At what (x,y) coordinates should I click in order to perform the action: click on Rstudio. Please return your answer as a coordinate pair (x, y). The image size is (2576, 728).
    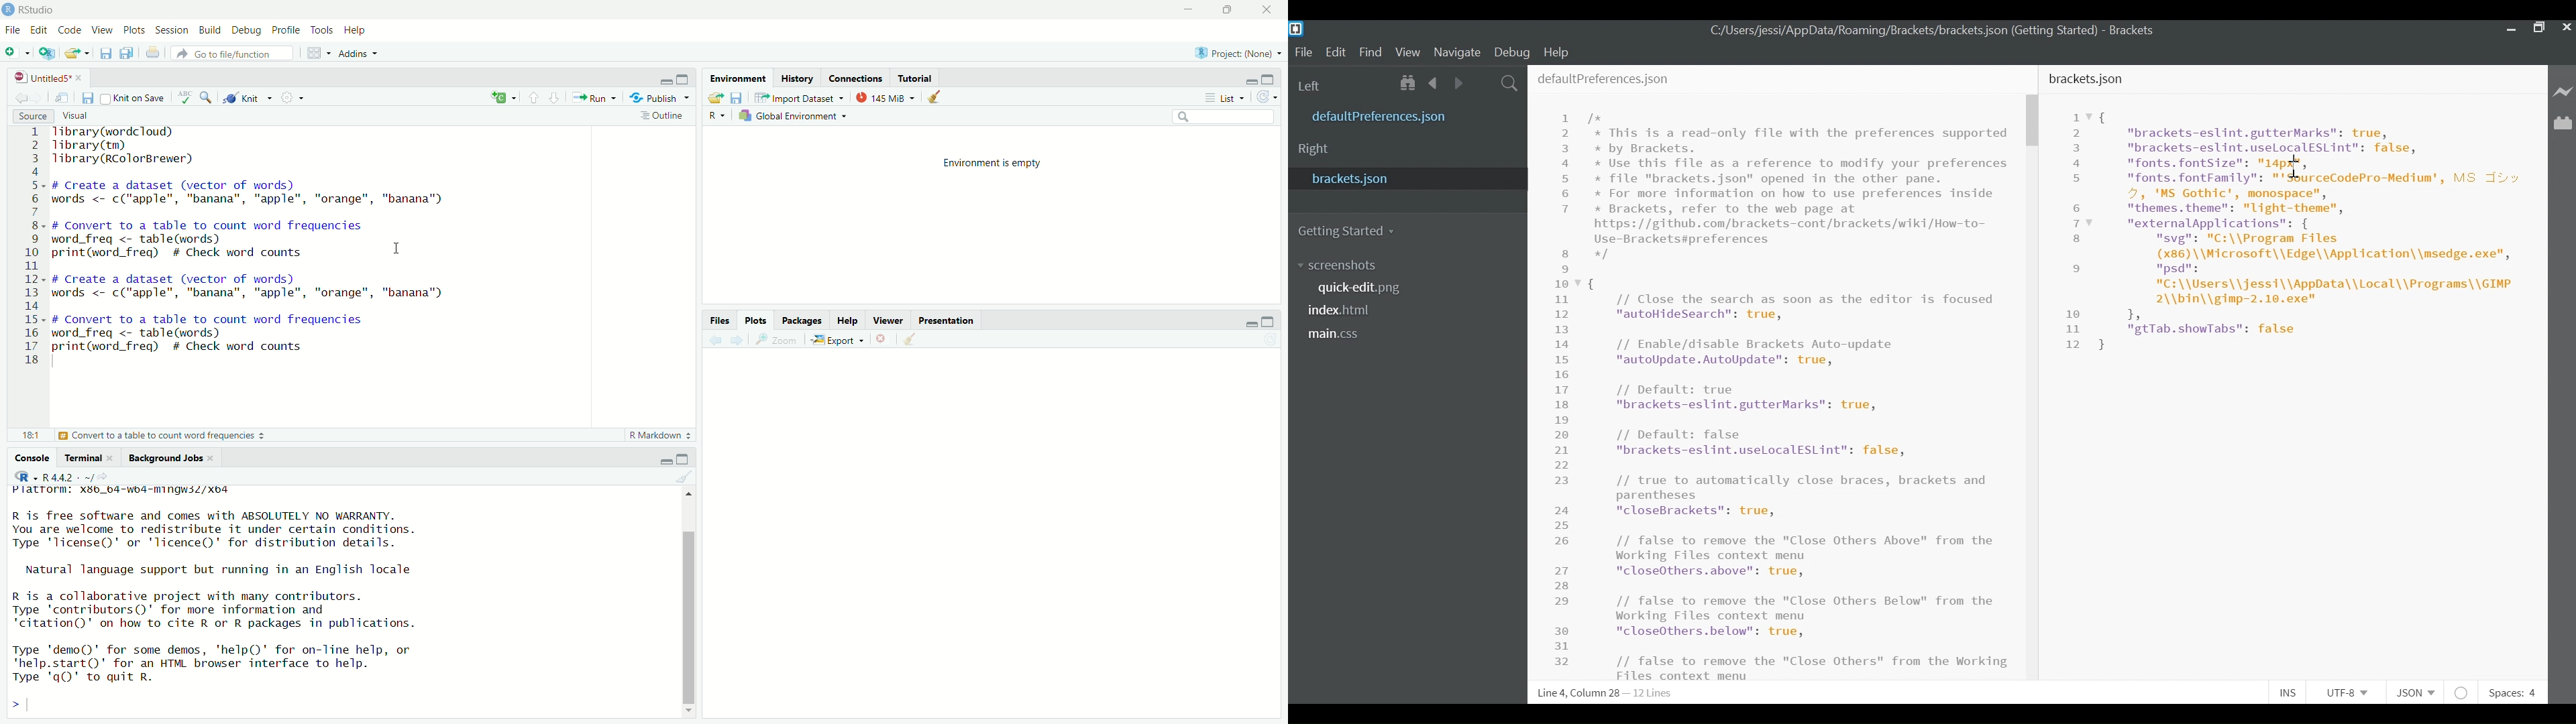
    Looking at the image, I should click on (31, 9).